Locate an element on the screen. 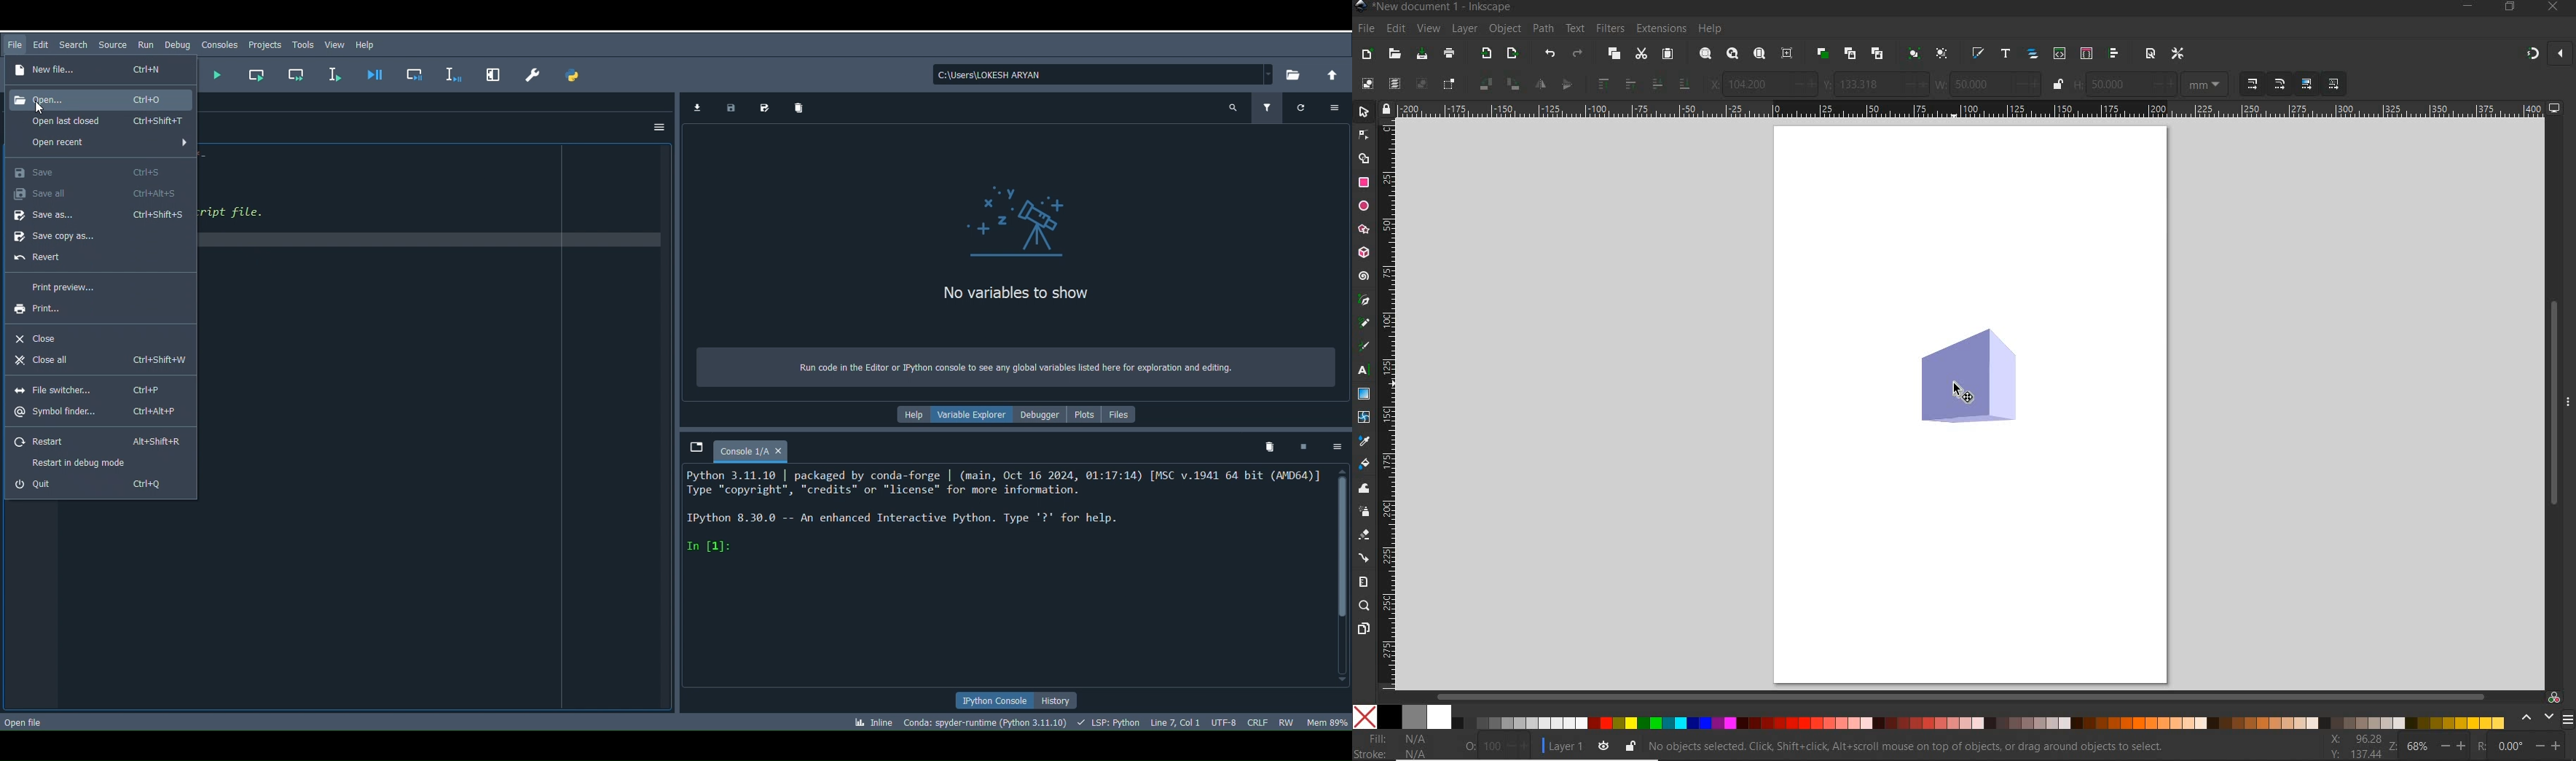 The height and width of the screenshot is (784, 2576). measurement is located at coordinates (2207, 85).